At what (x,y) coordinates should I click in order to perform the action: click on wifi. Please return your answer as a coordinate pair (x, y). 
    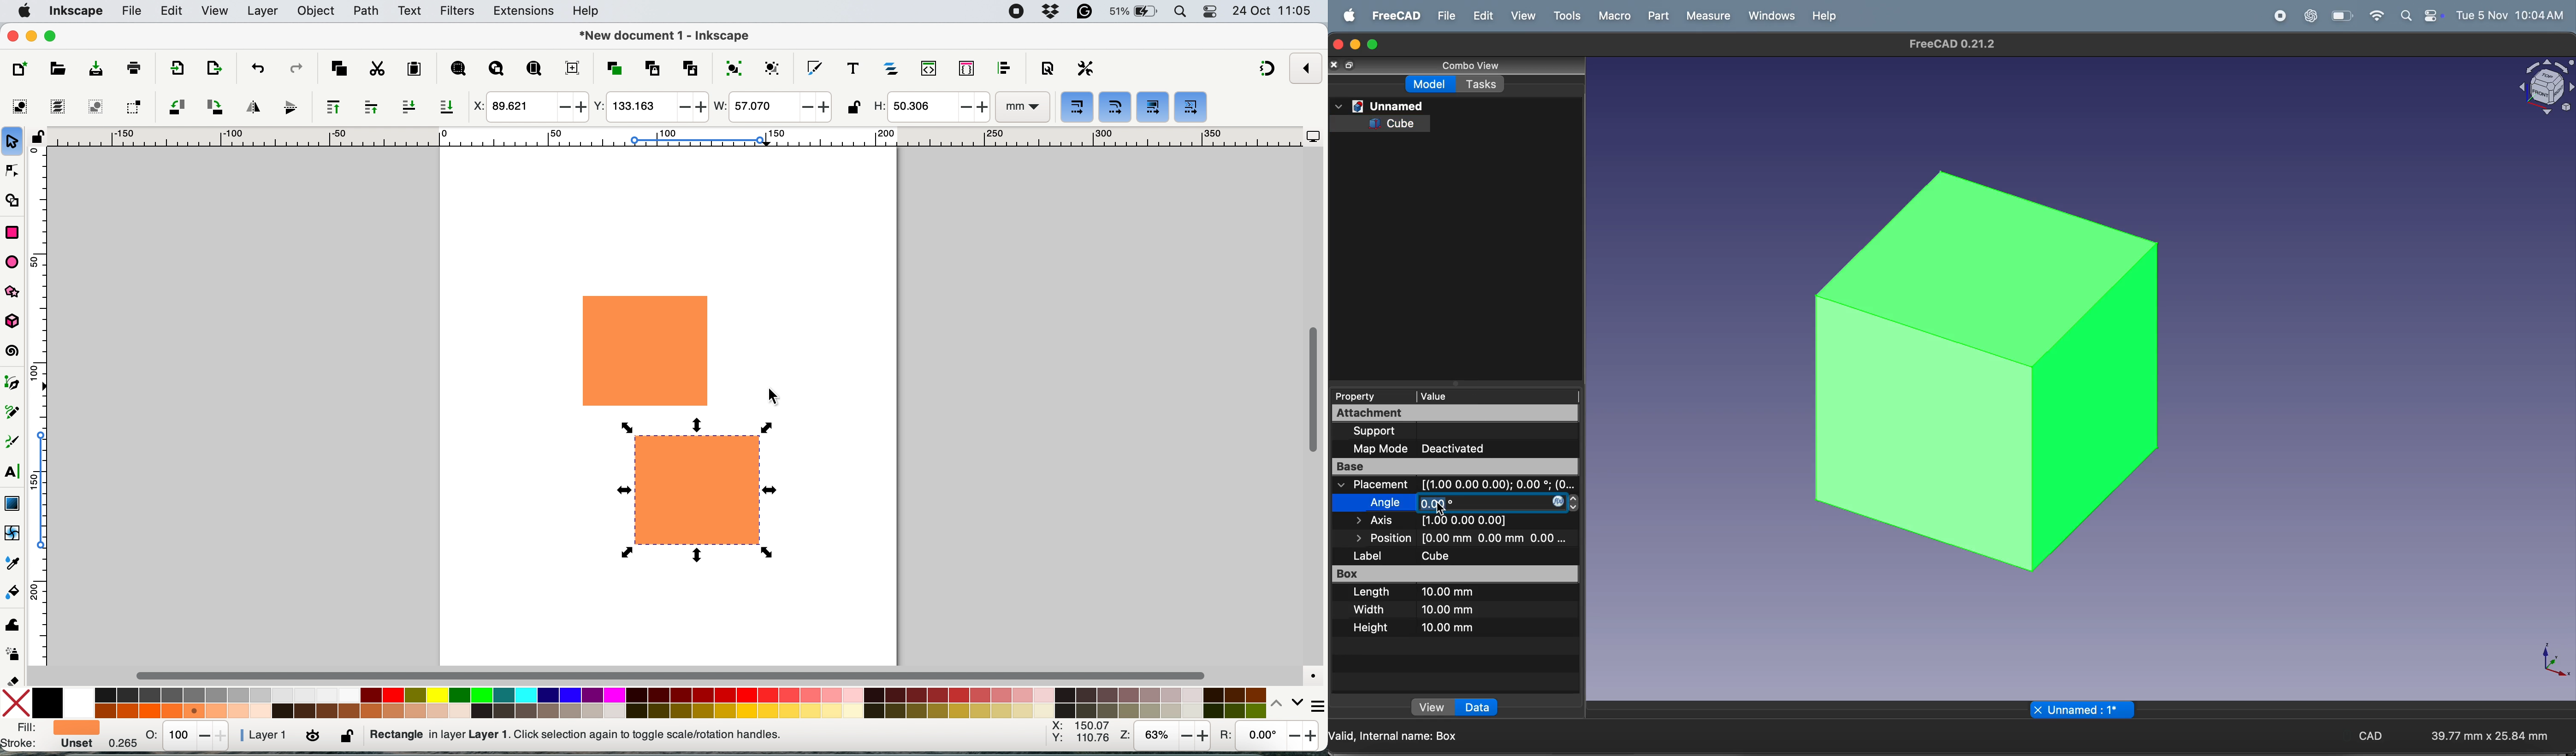
    Looking at the image, I should click on (2377, 15).